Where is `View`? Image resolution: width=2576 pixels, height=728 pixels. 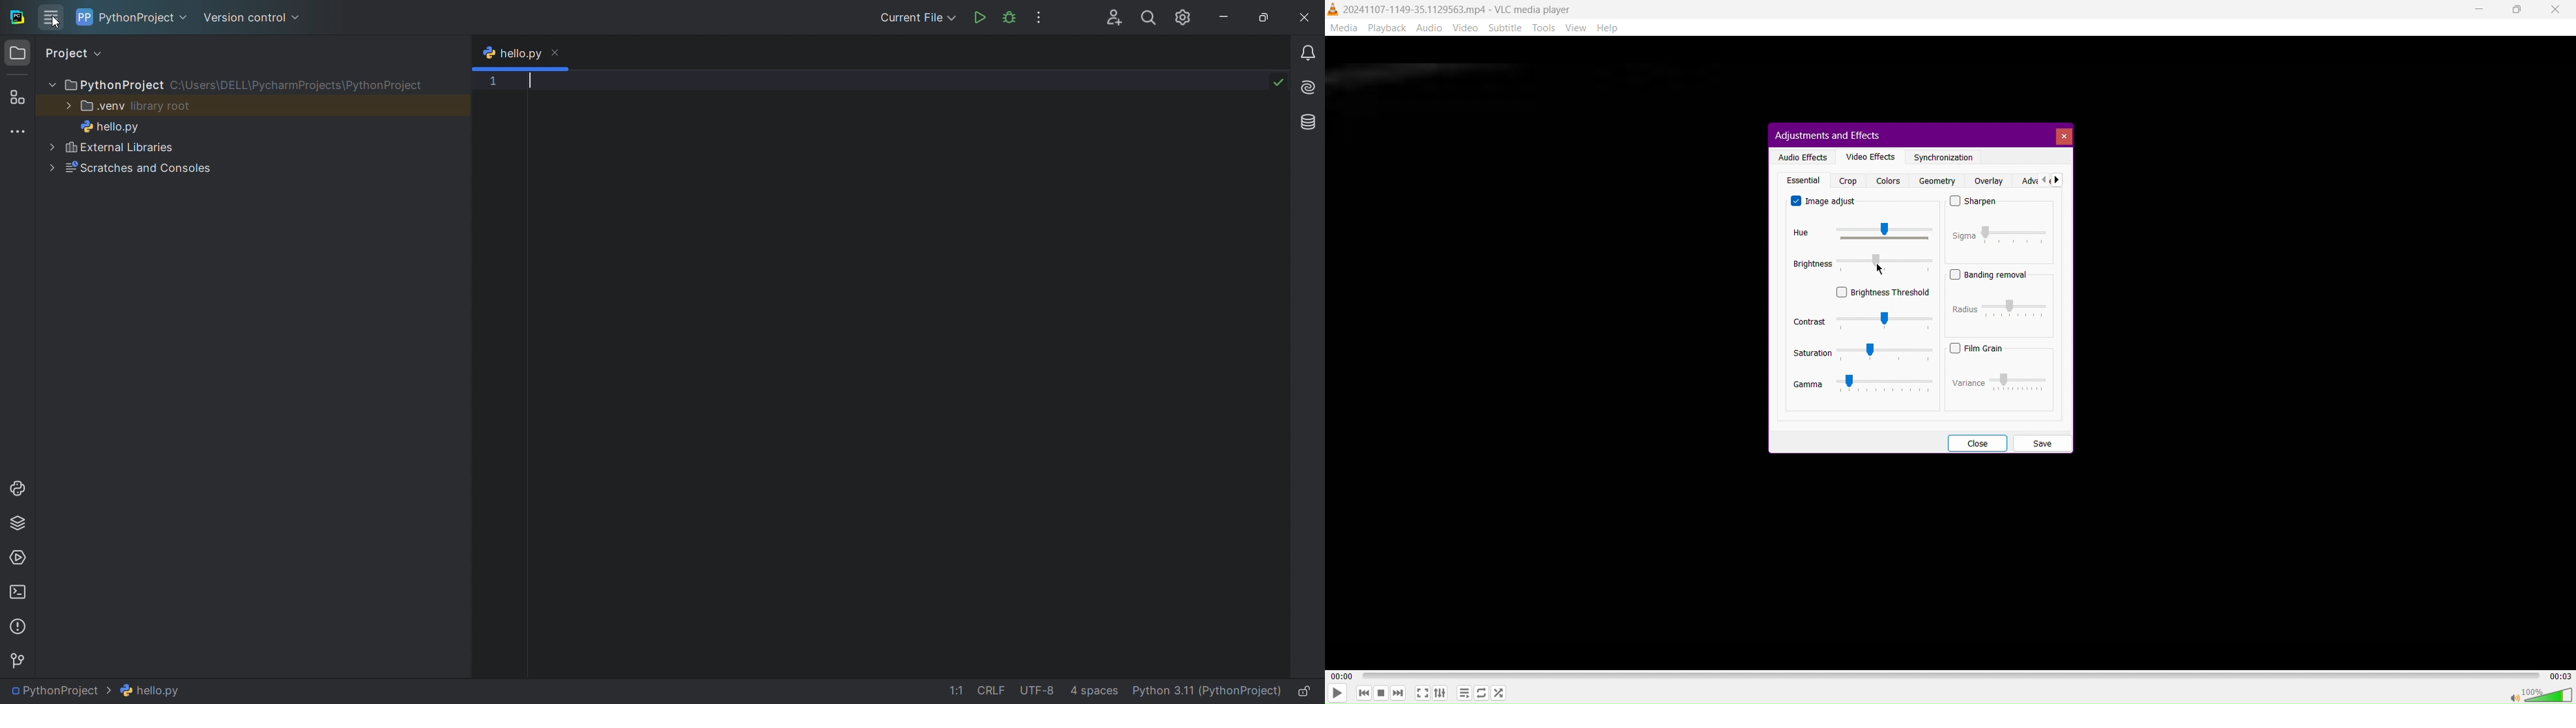
View is located at coordinates (1580, 27).